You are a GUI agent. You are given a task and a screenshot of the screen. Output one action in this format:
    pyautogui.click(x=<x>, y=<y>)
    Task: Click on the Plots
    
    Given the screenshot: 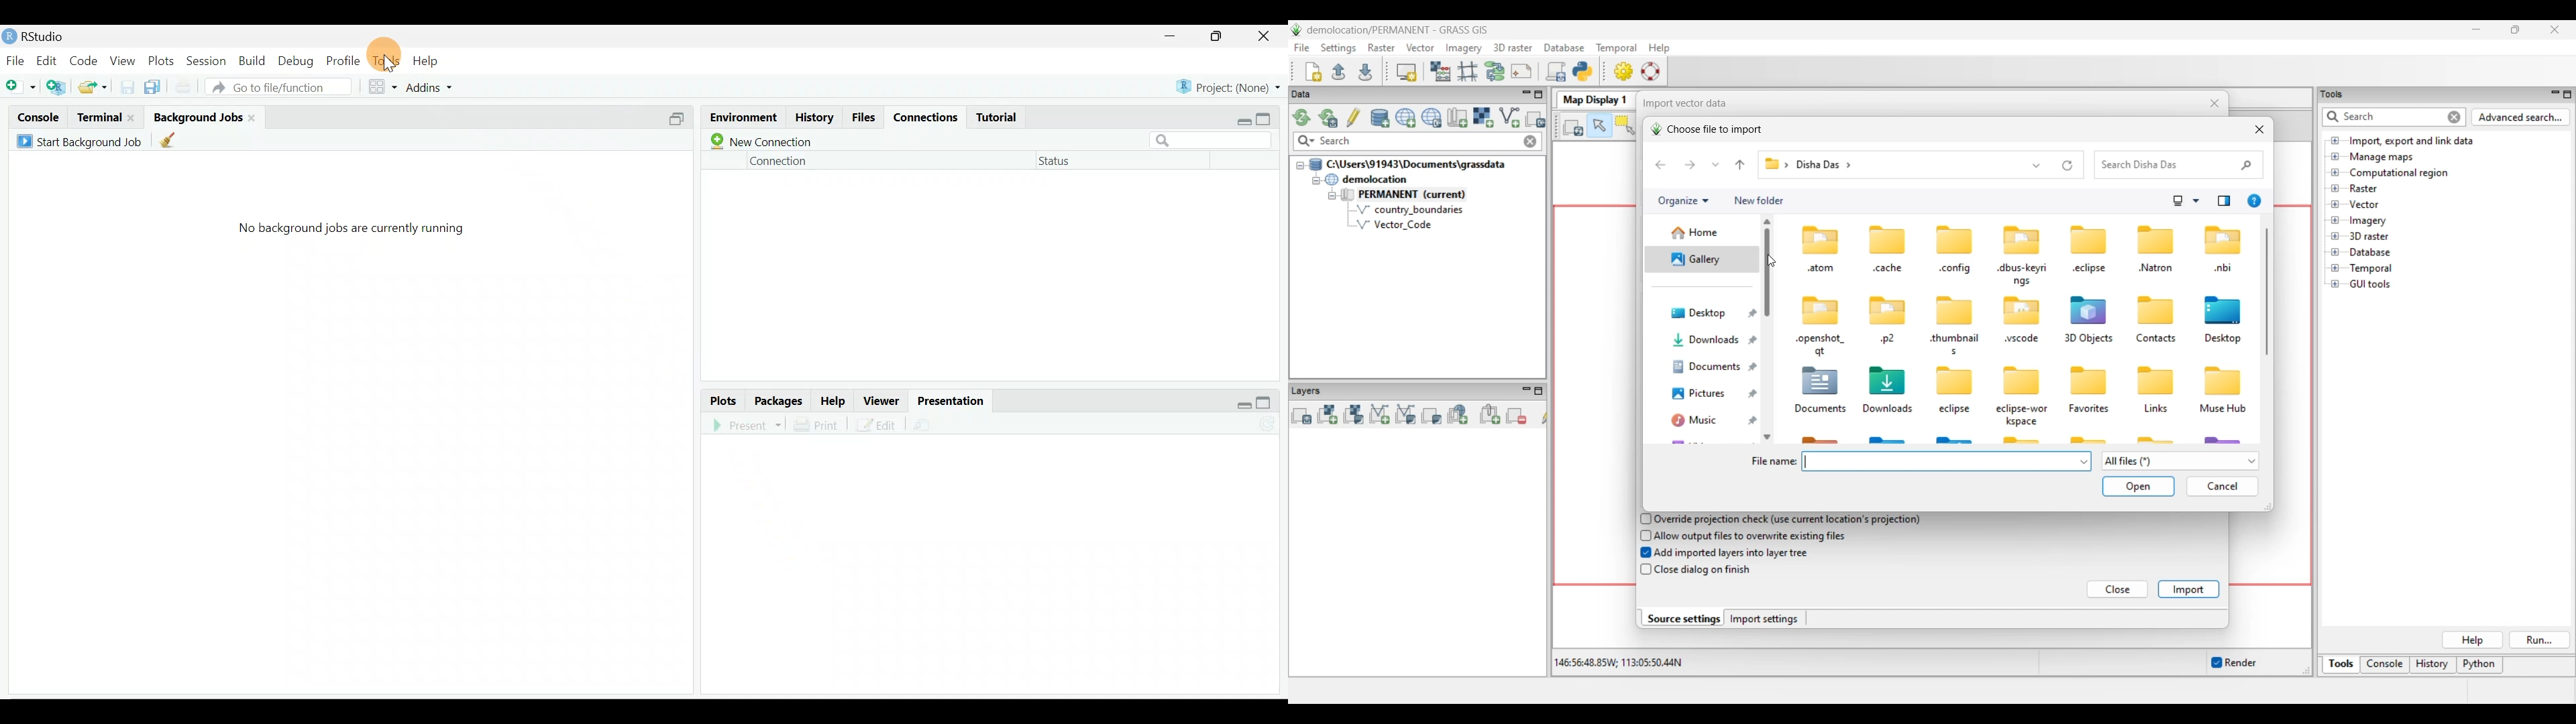 What is the action you would take?
    pyautogui.click(x=724, y=400)
    